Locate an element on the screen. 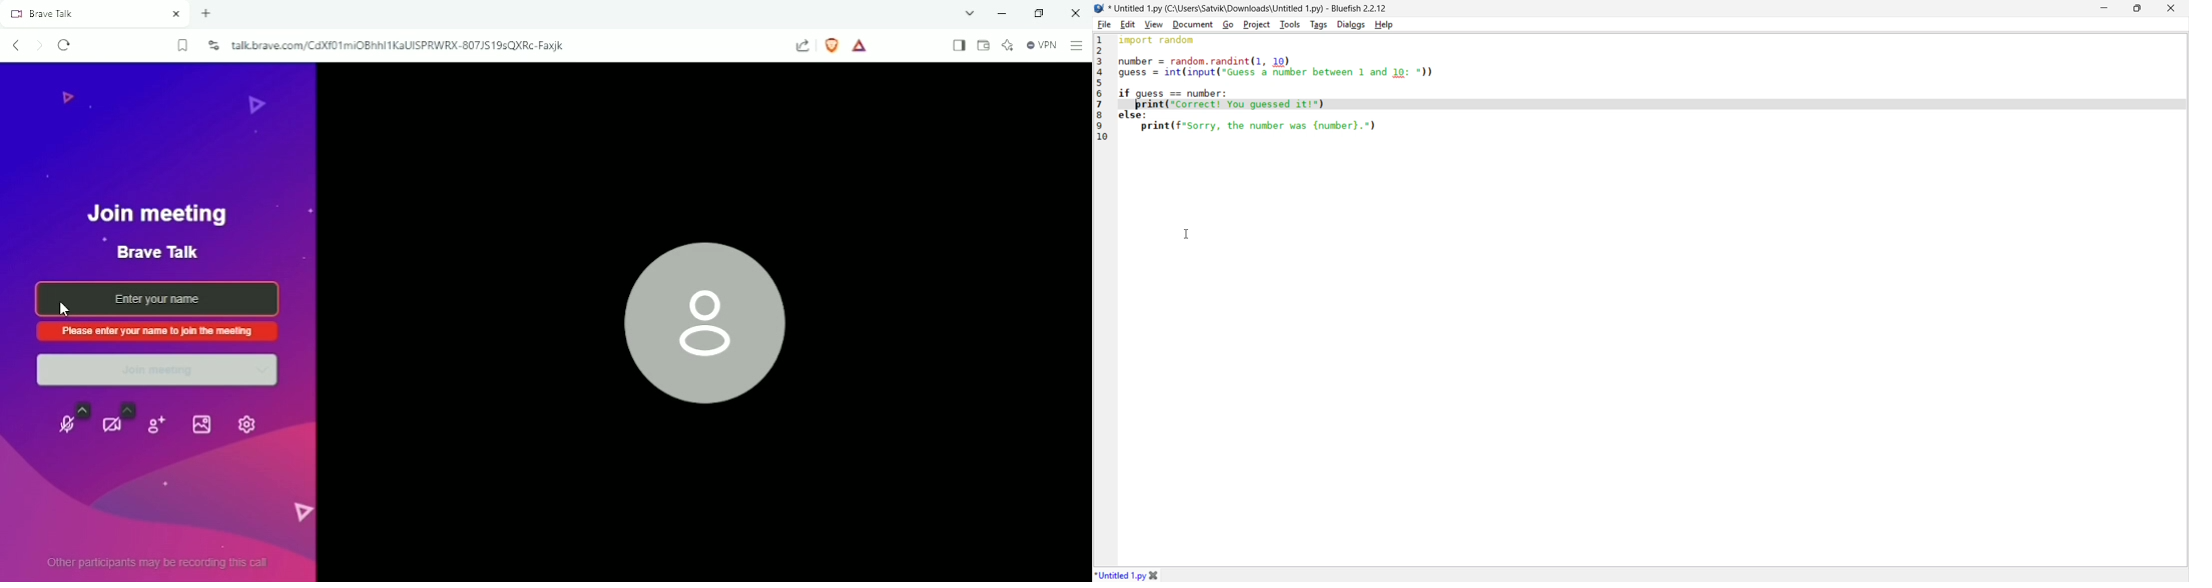 Image resolution: width=2212 pixels, height=588 pixels. edit is located at coordinates (1127, 25).